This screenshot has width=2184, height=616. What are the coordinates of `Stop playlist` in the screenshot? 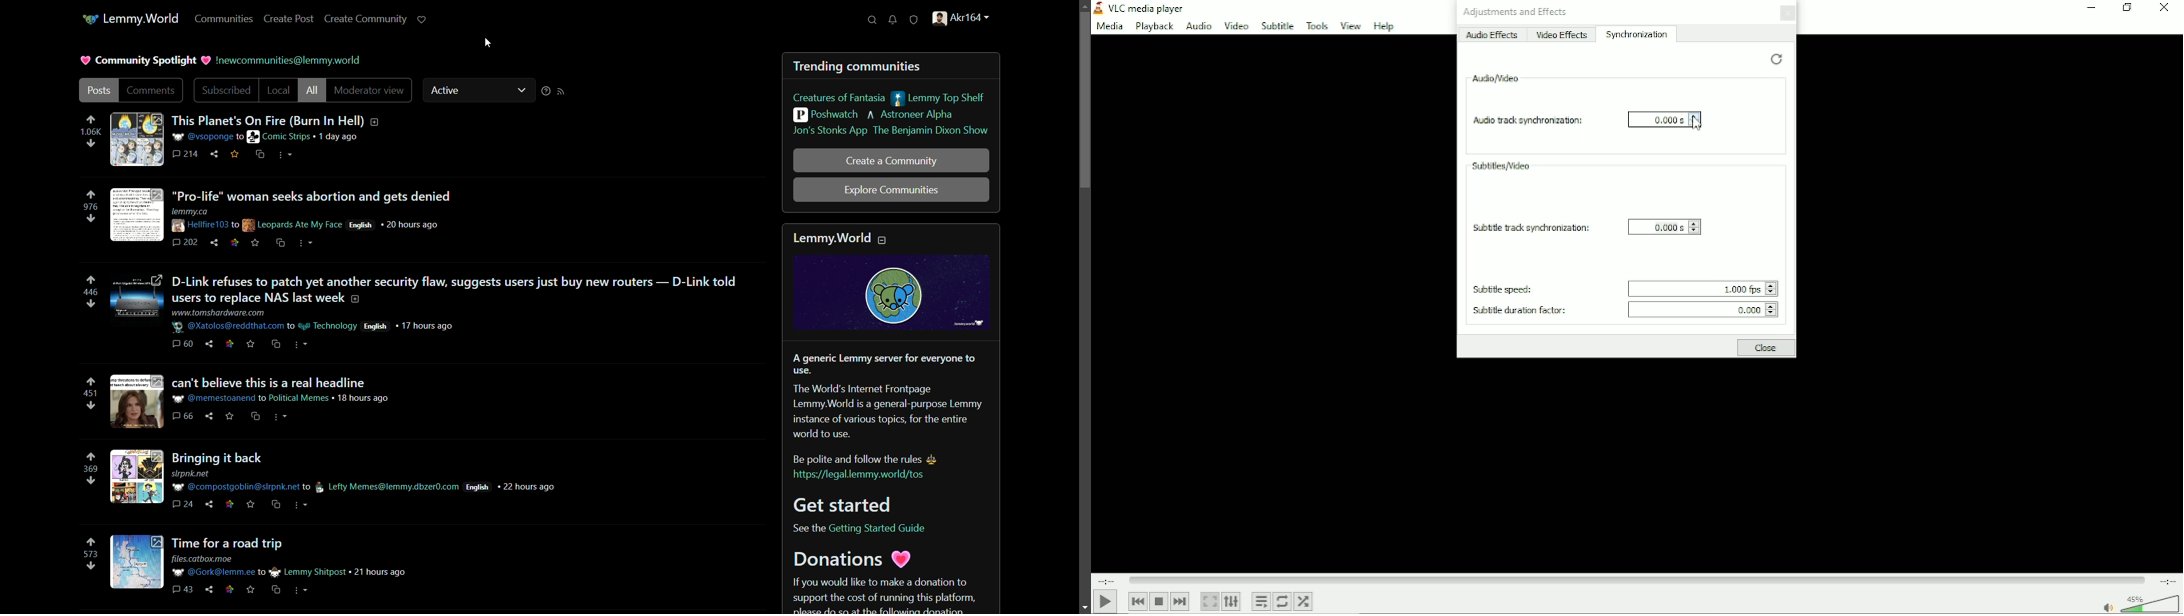 It's located at (1159, 601).